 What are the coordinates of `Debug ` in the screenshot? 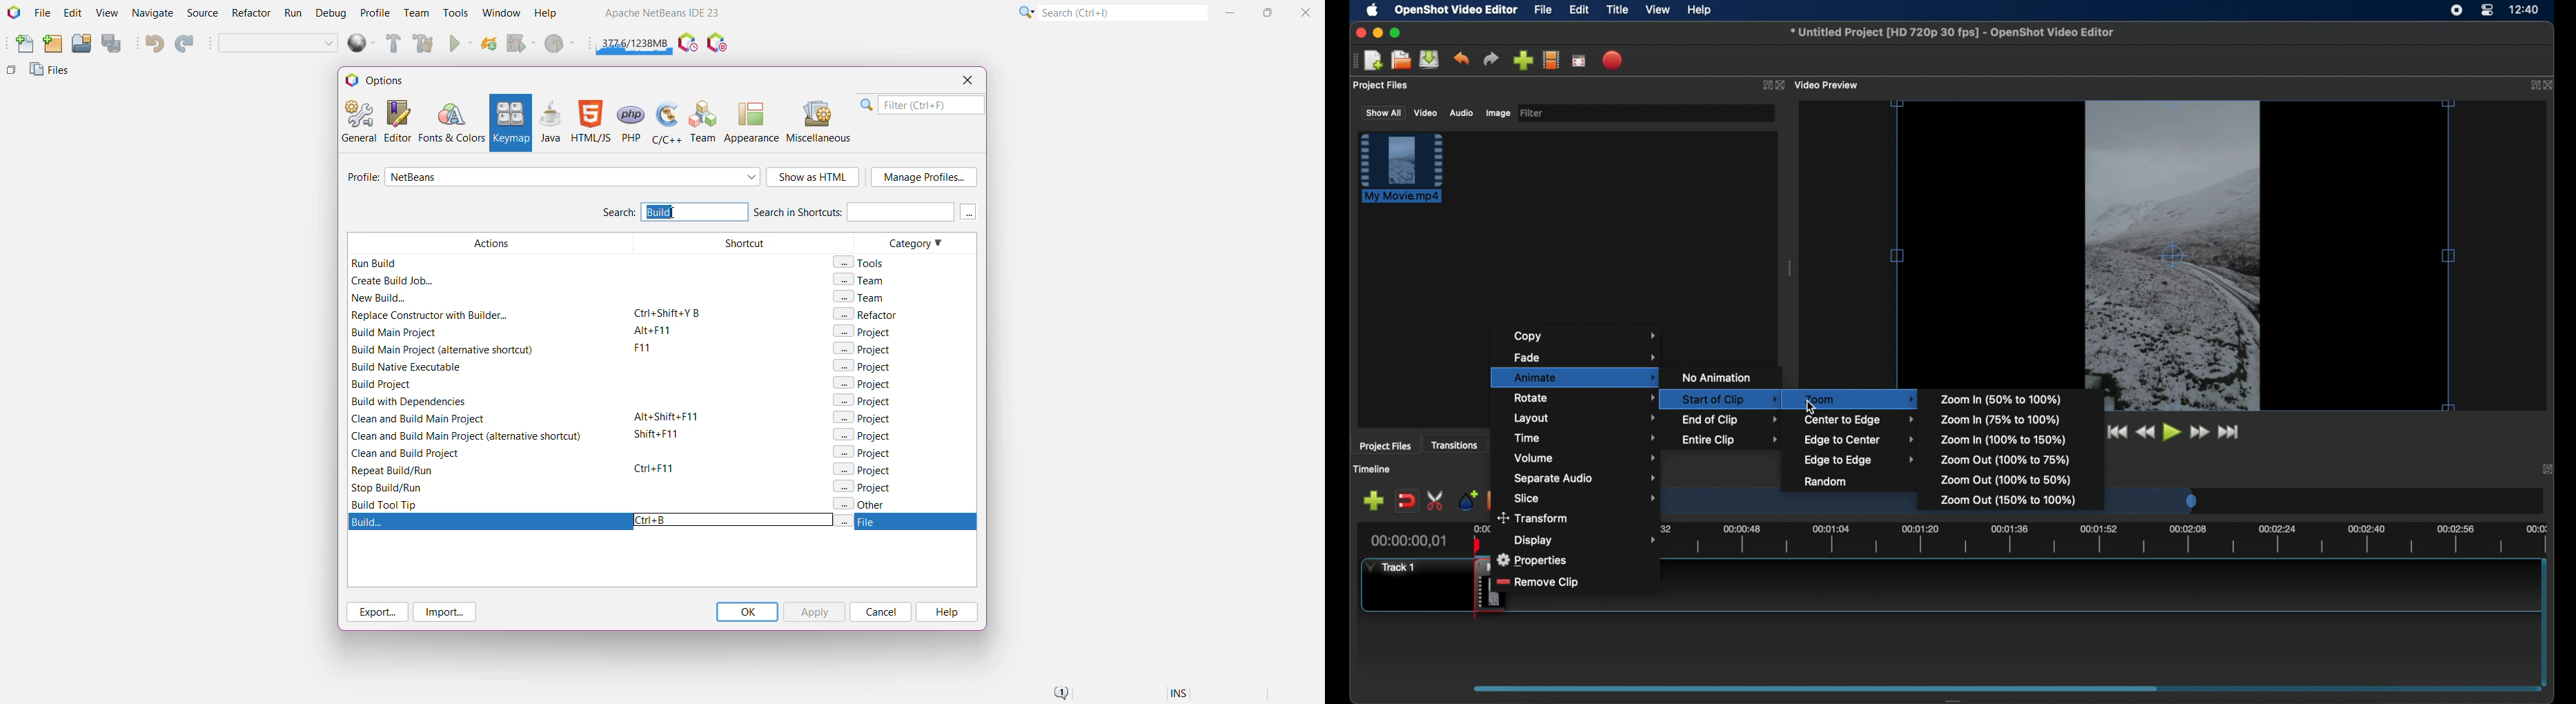 It's located at (329, 14).